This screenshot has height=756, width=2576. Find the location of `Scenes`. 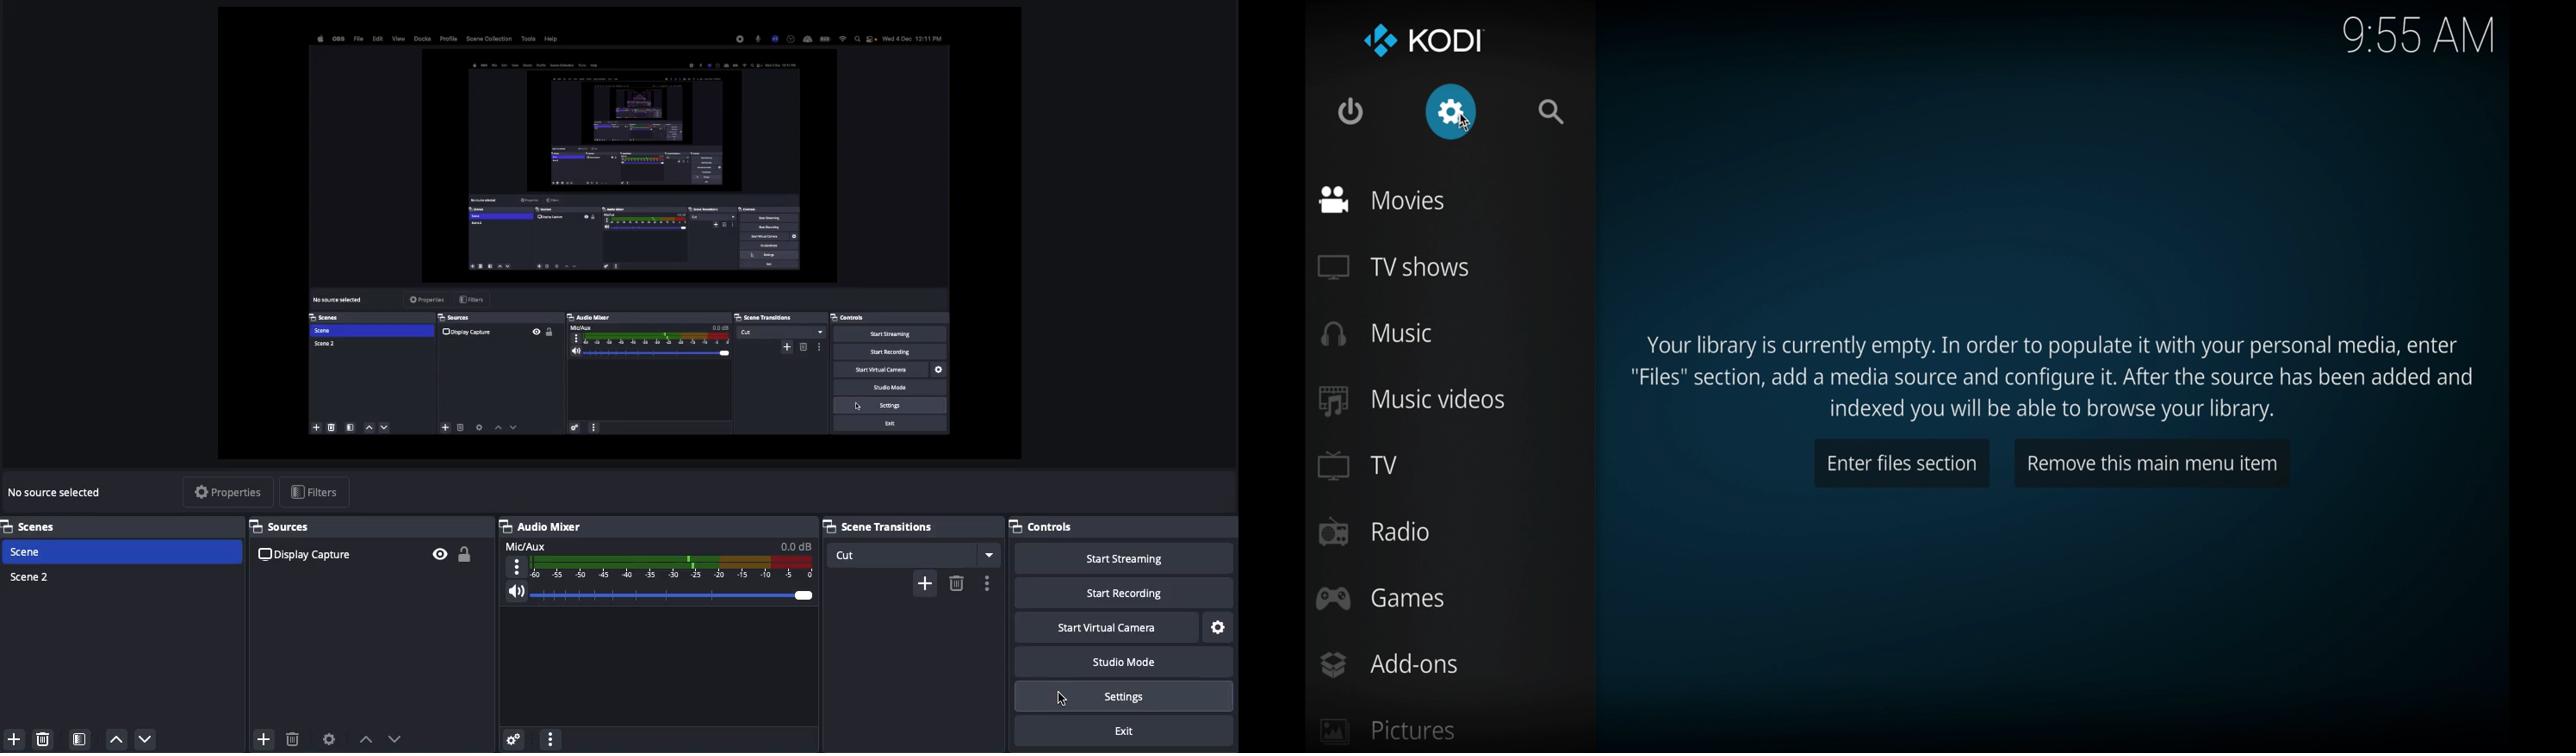

Scenes is located at coordinates (39, 526).